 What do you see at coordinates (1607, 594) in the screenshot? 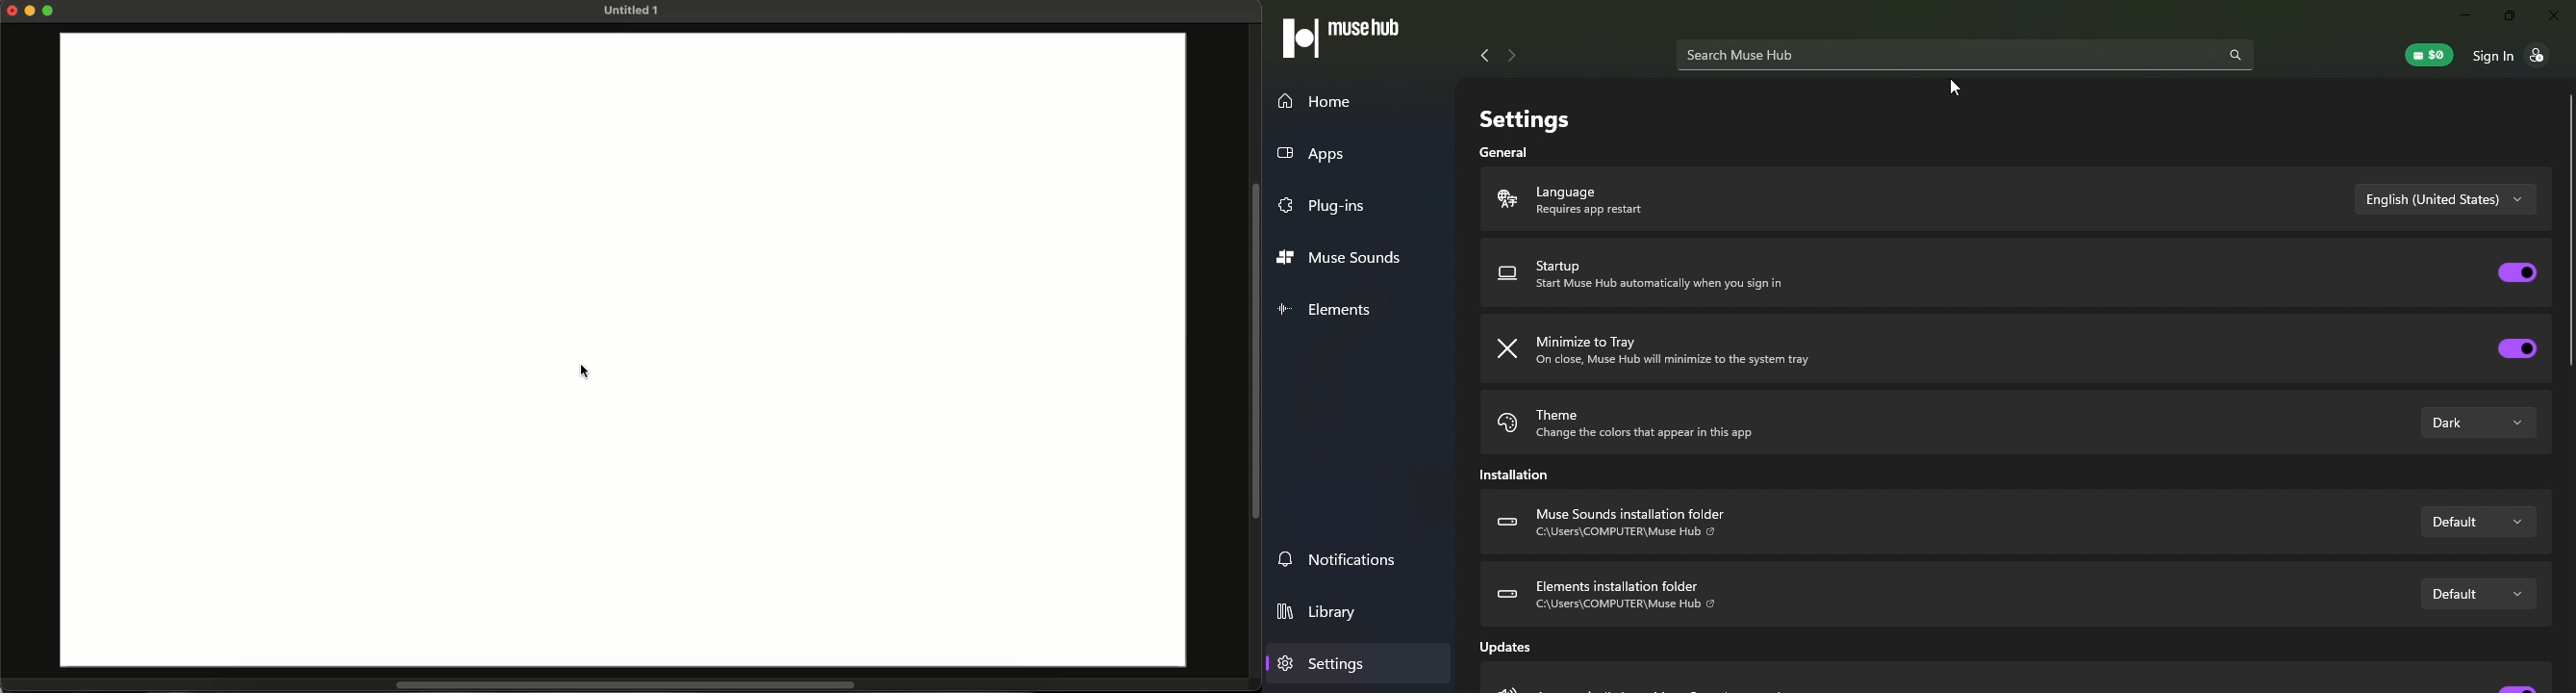
I see `Elements installation folder` at bounding box center [1607, 594].